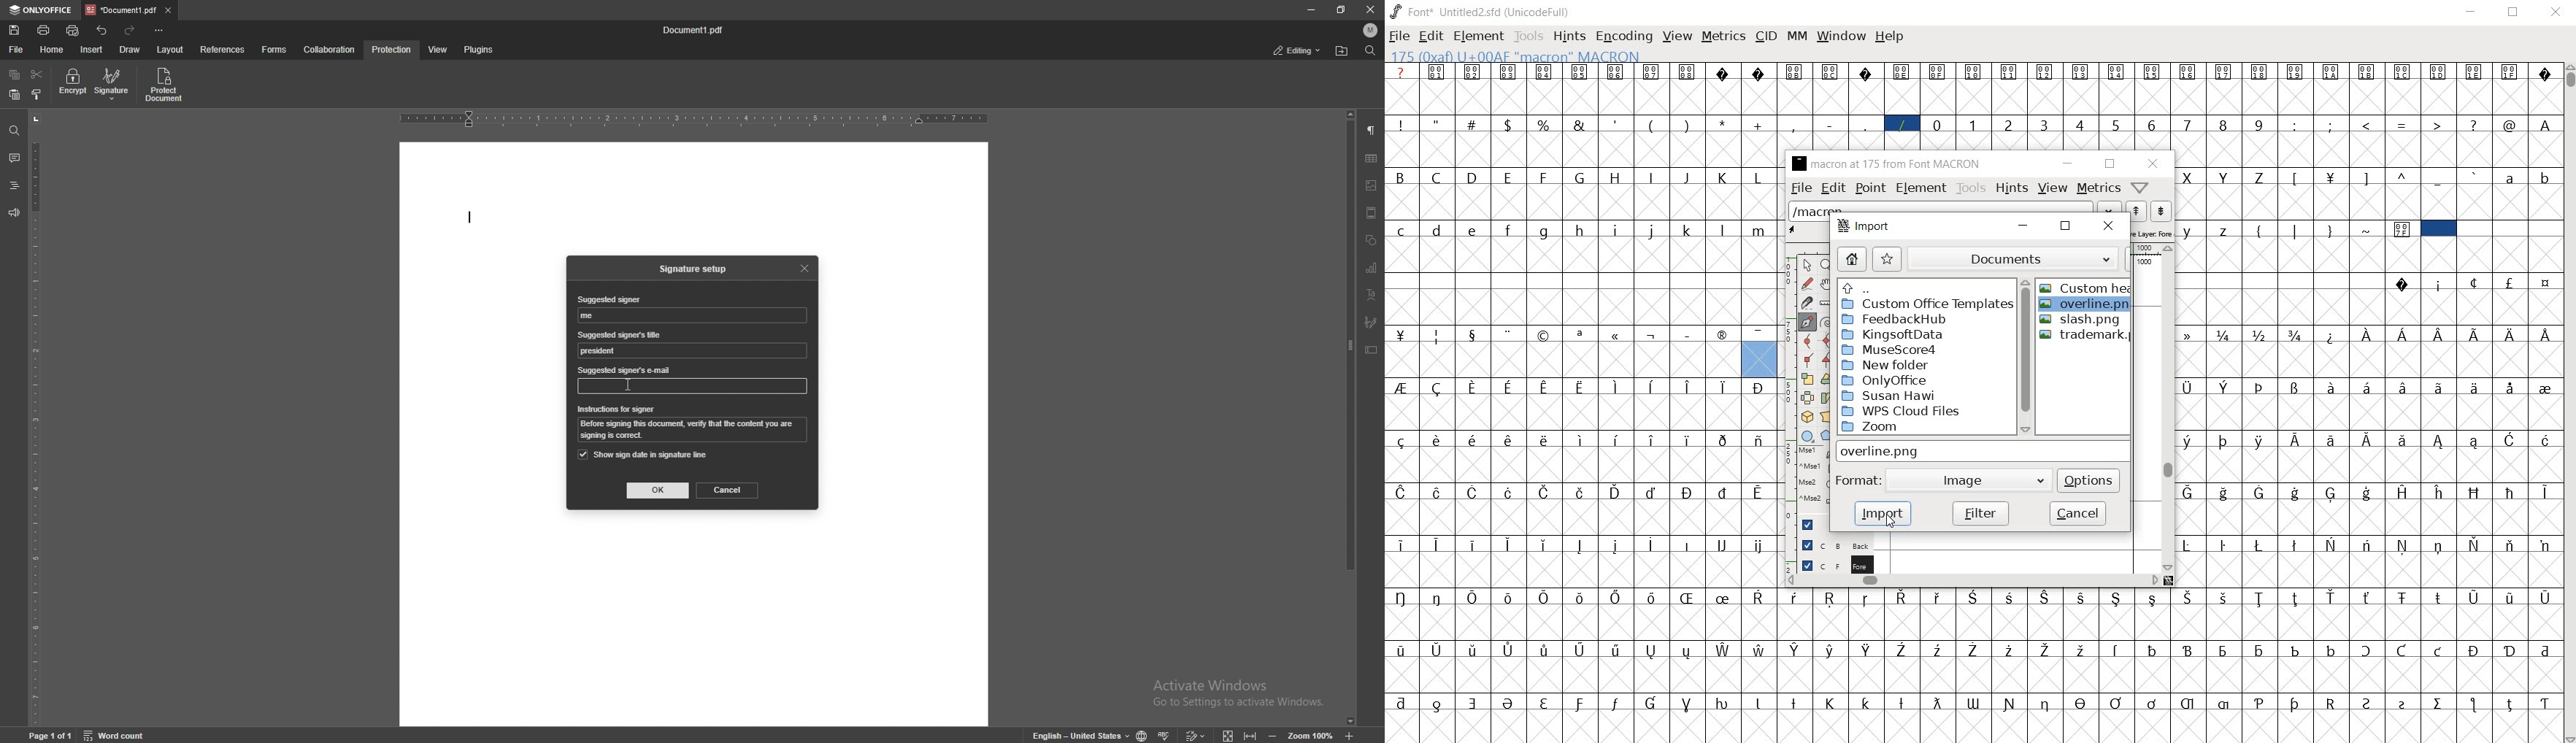  Describe the element at coordinates (1618, 177) in the screenshot. I see `H` at that location.